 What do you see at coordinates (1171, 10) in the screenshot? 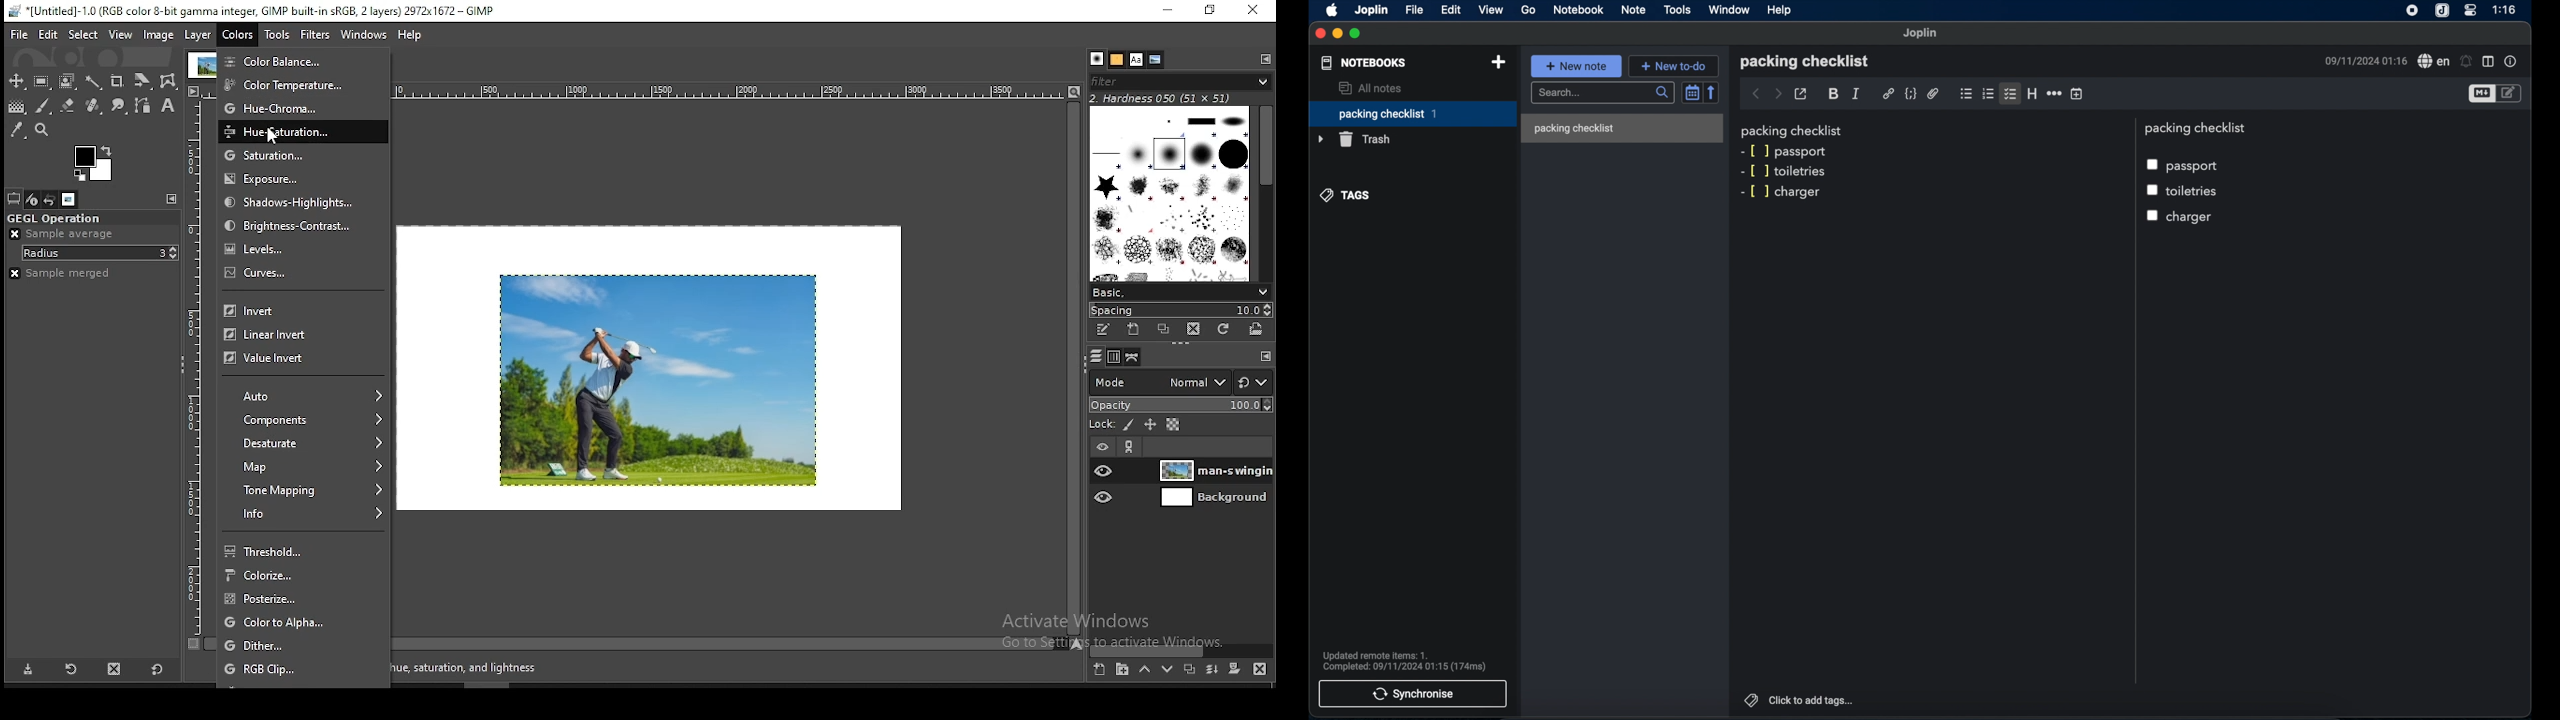
I see `minimize` at bounding box center [1171, 10].